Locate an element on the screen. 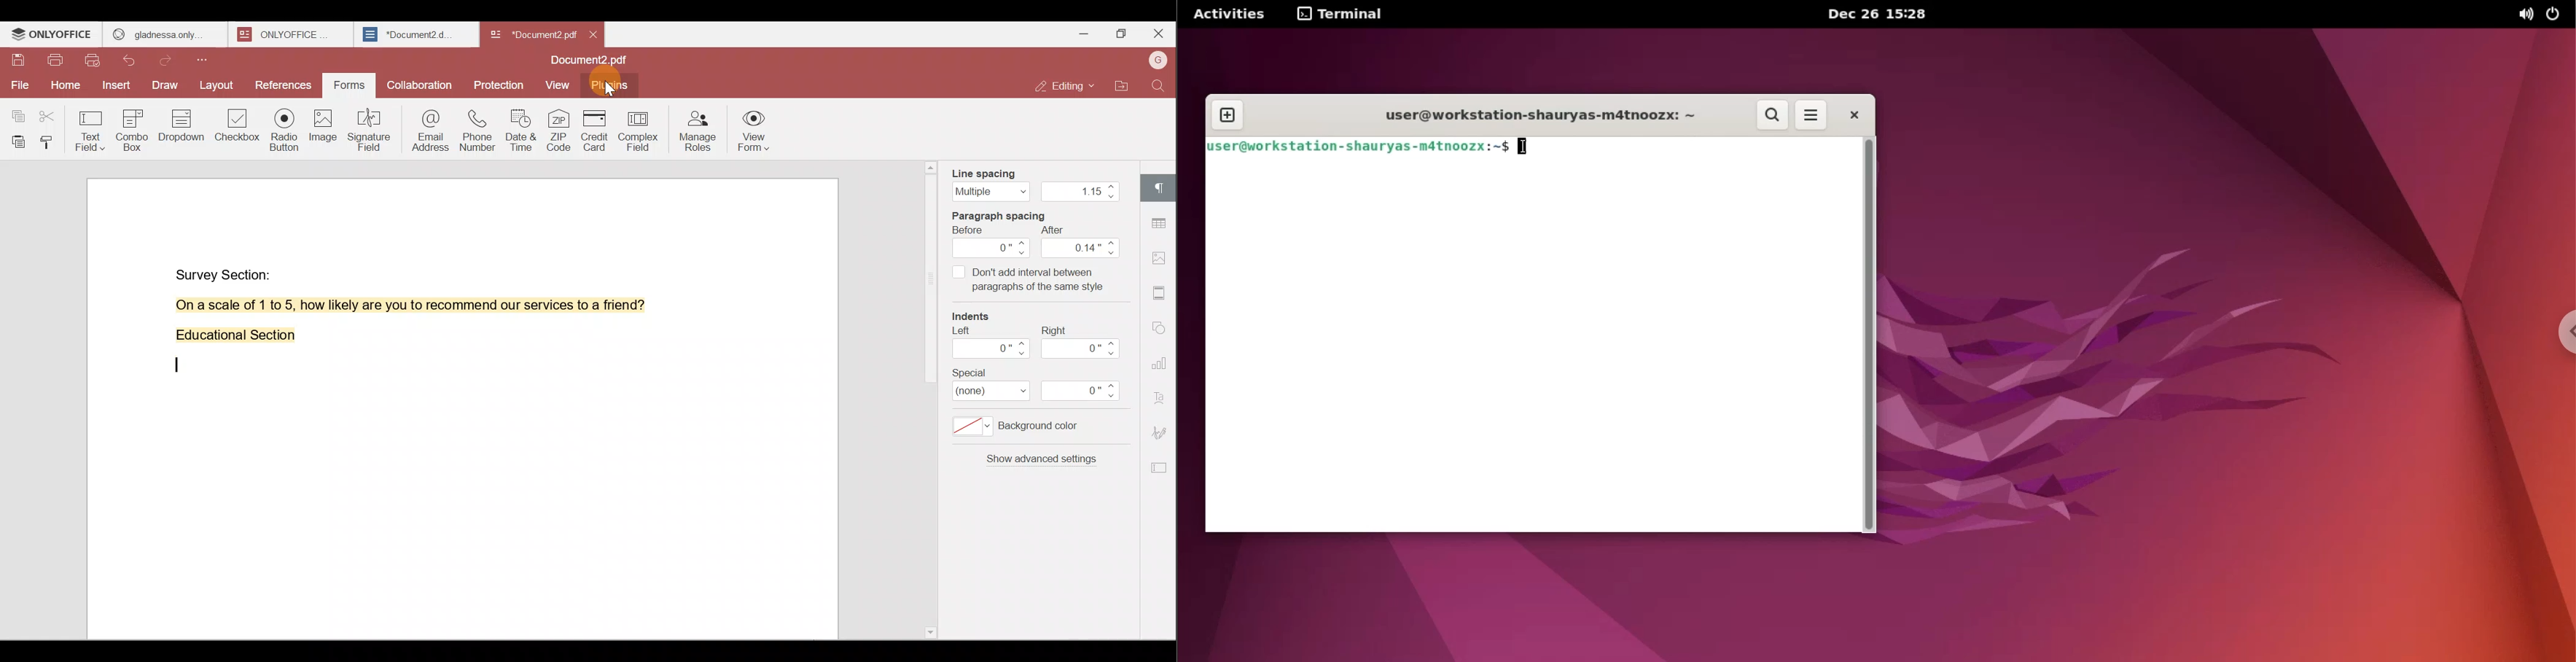 This screenshot has width=2576, height=672. Home is located at coordinates (63, 88).